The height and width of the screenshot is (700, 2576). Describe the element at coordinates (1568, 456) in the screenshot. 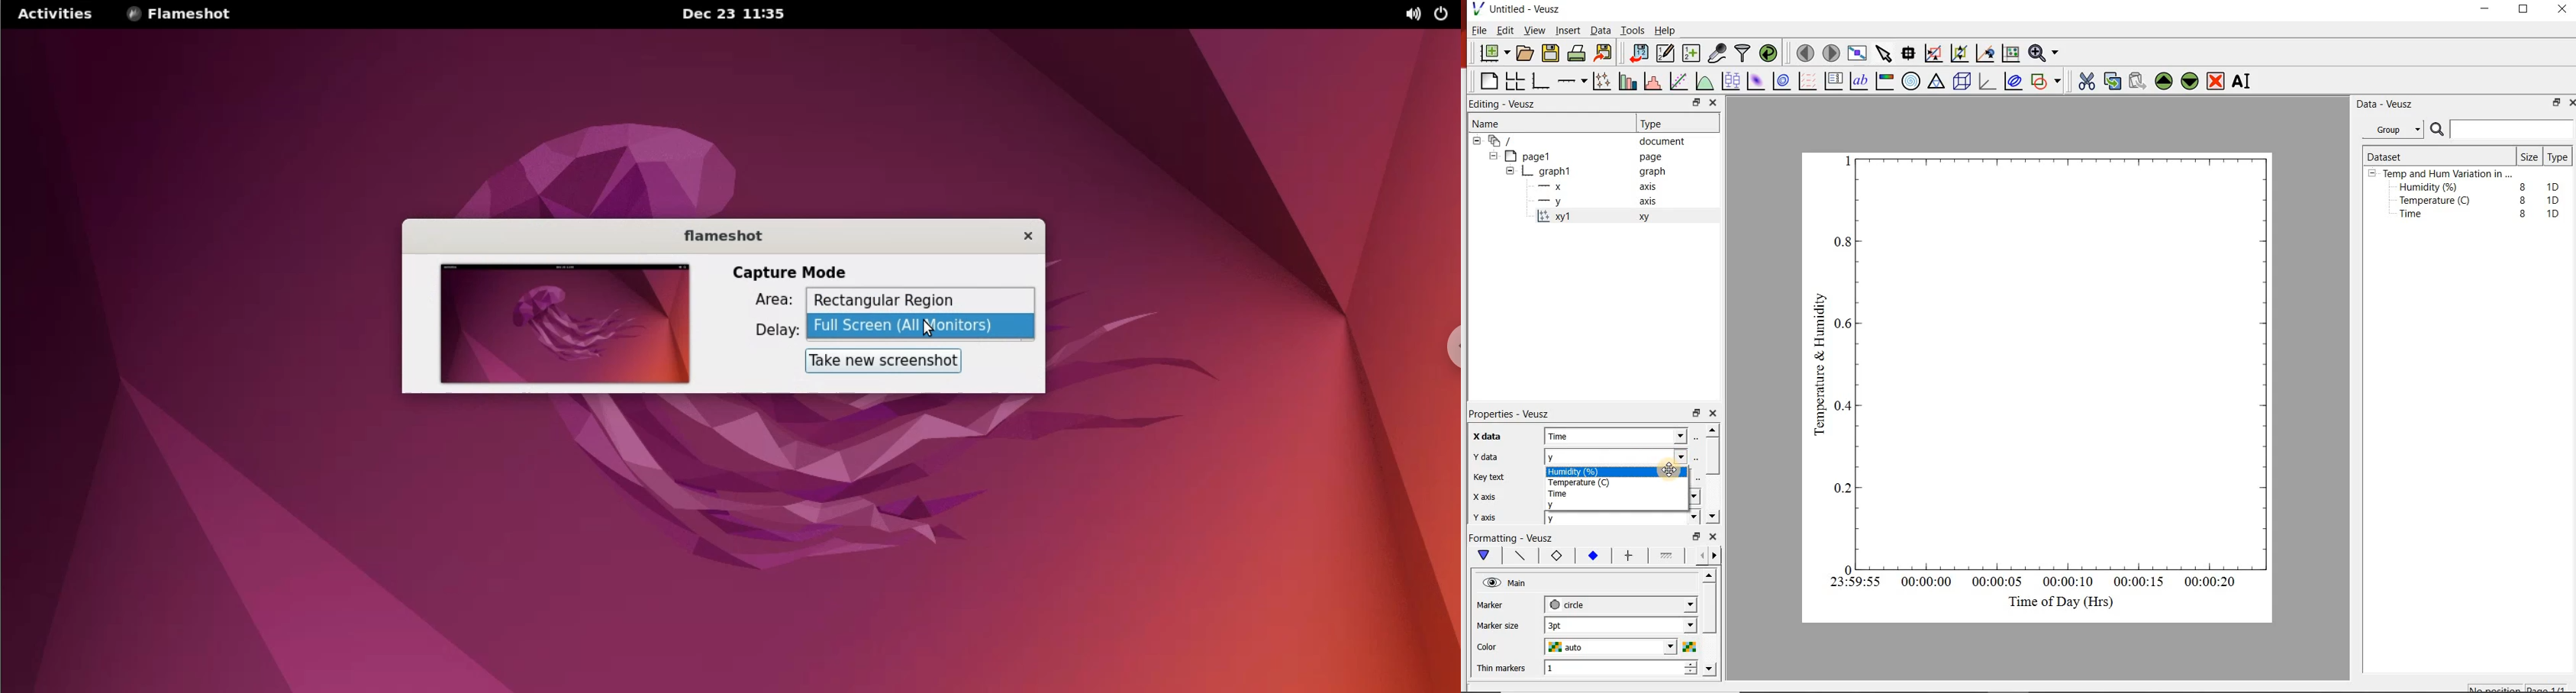

I see `y` at that location.